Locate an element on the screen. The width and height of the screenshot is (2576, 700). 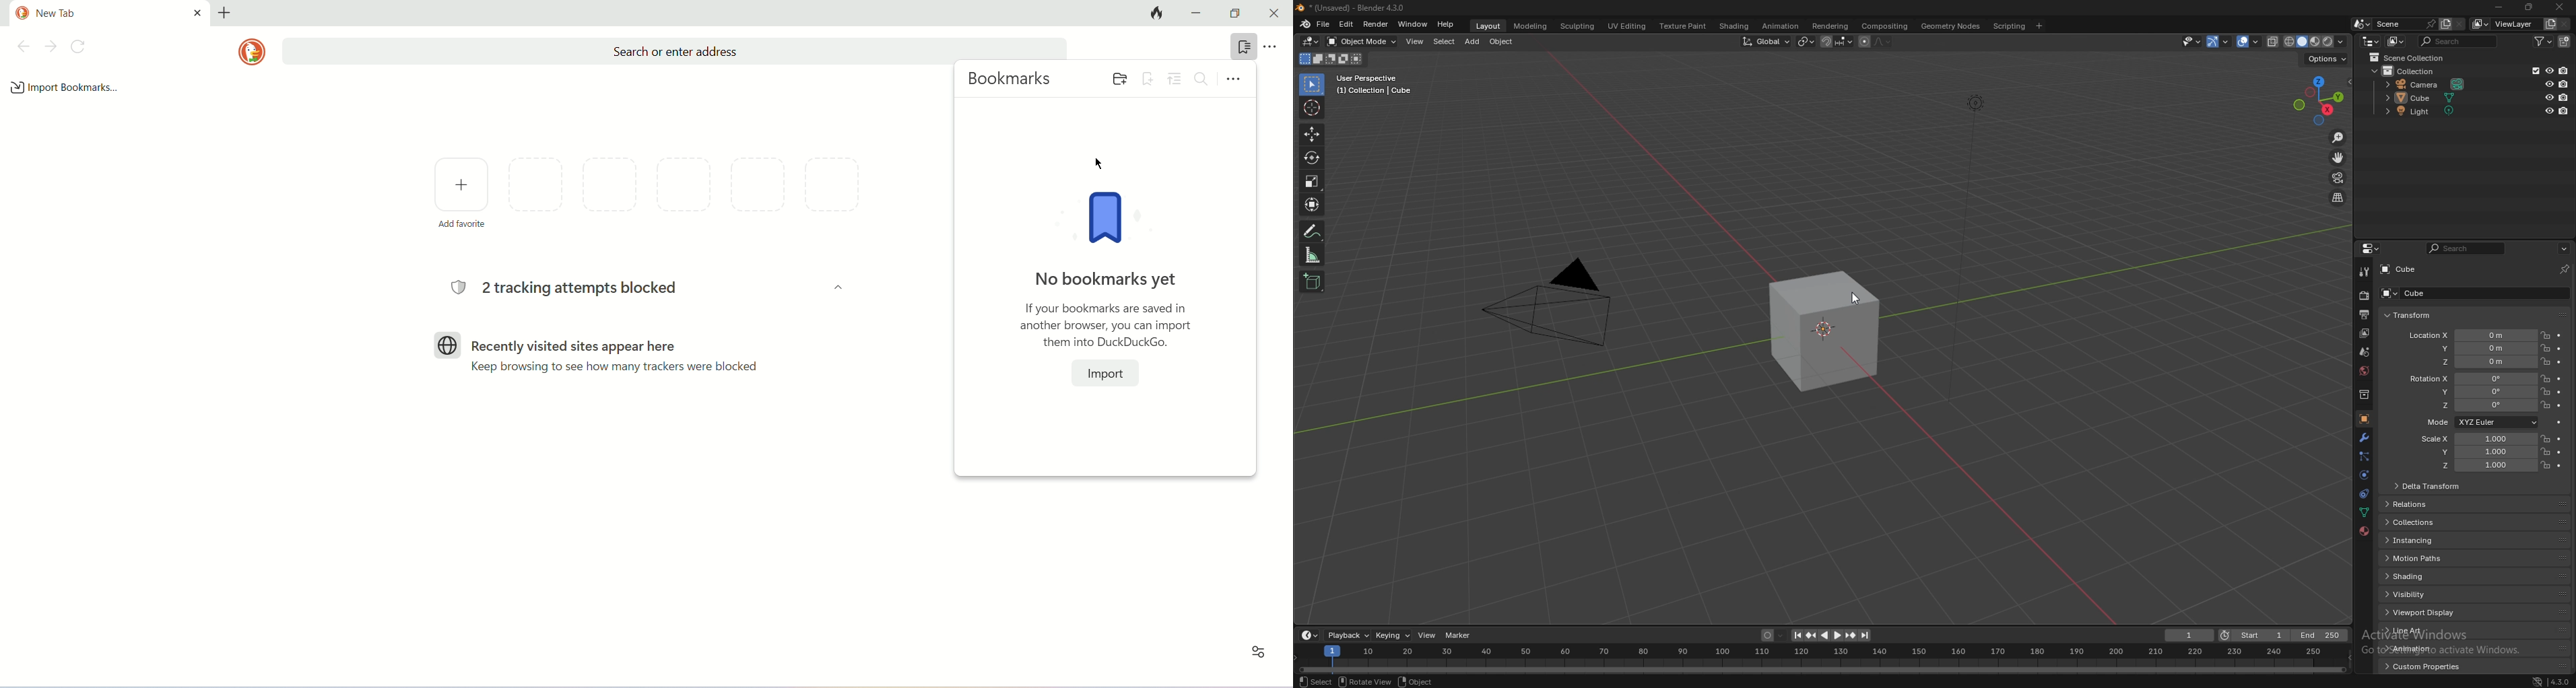
viewport display is located at coordinates (2426, 613).